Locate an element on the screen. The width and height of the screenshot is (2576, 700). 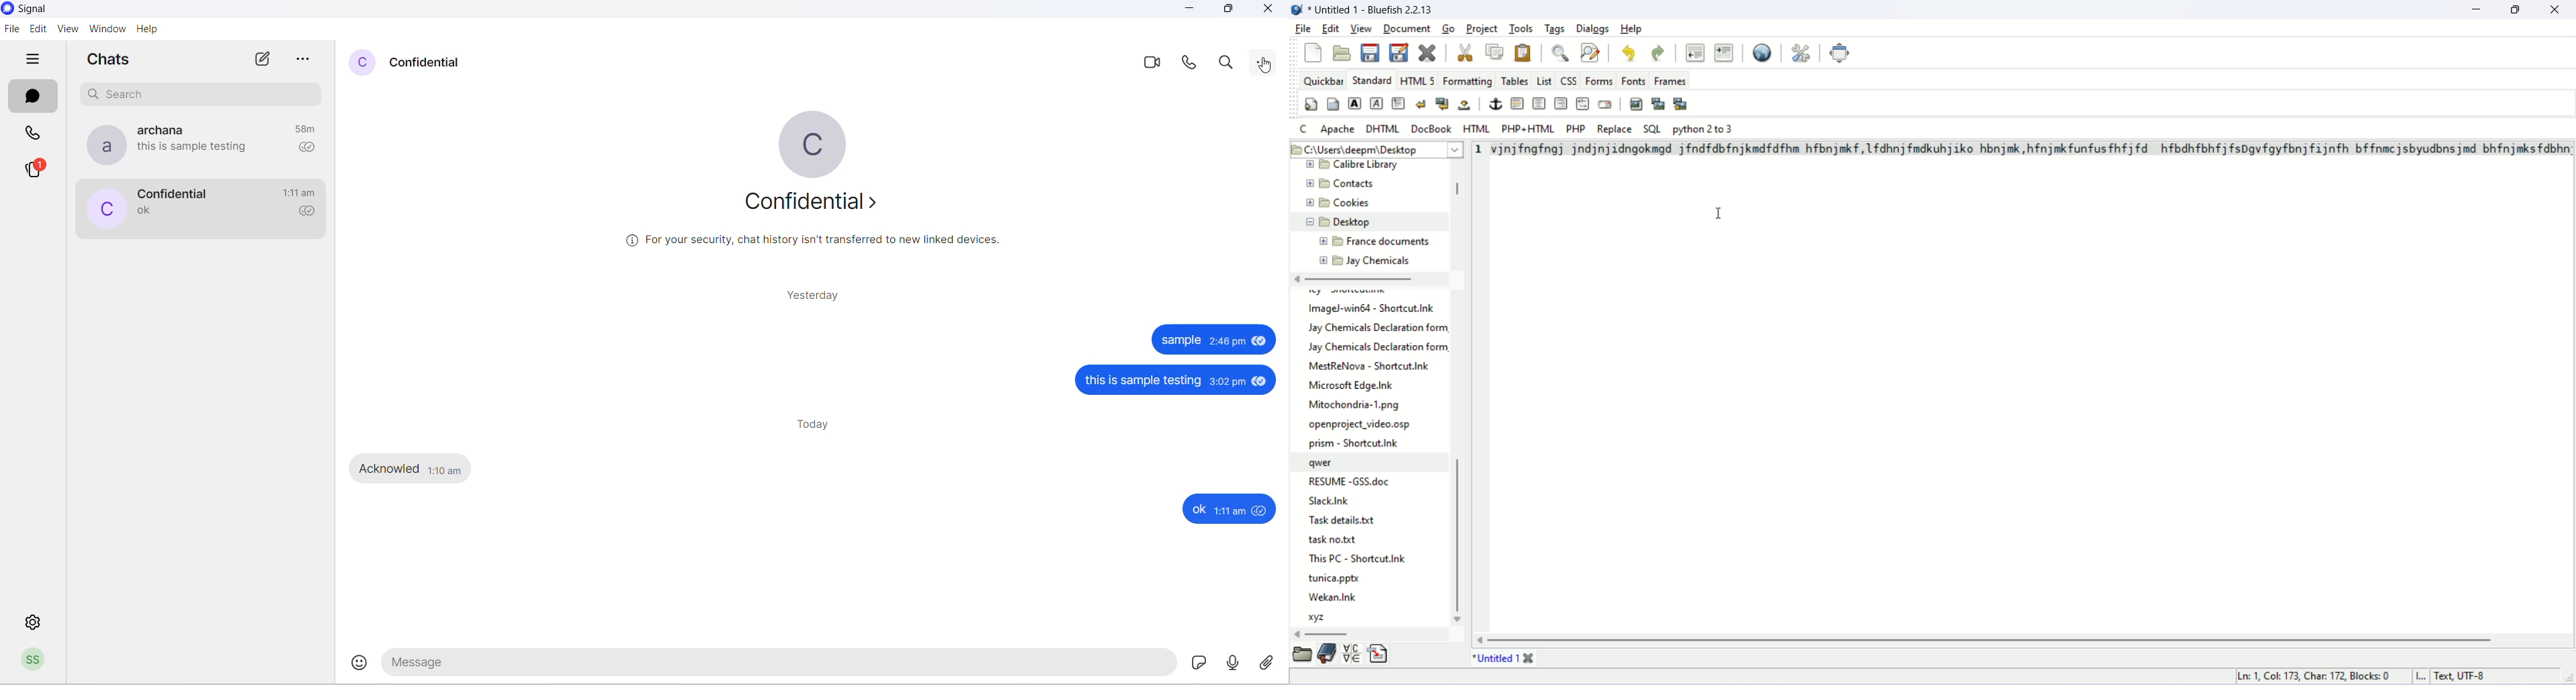
Profile picture is located at coordinates (36, 662).